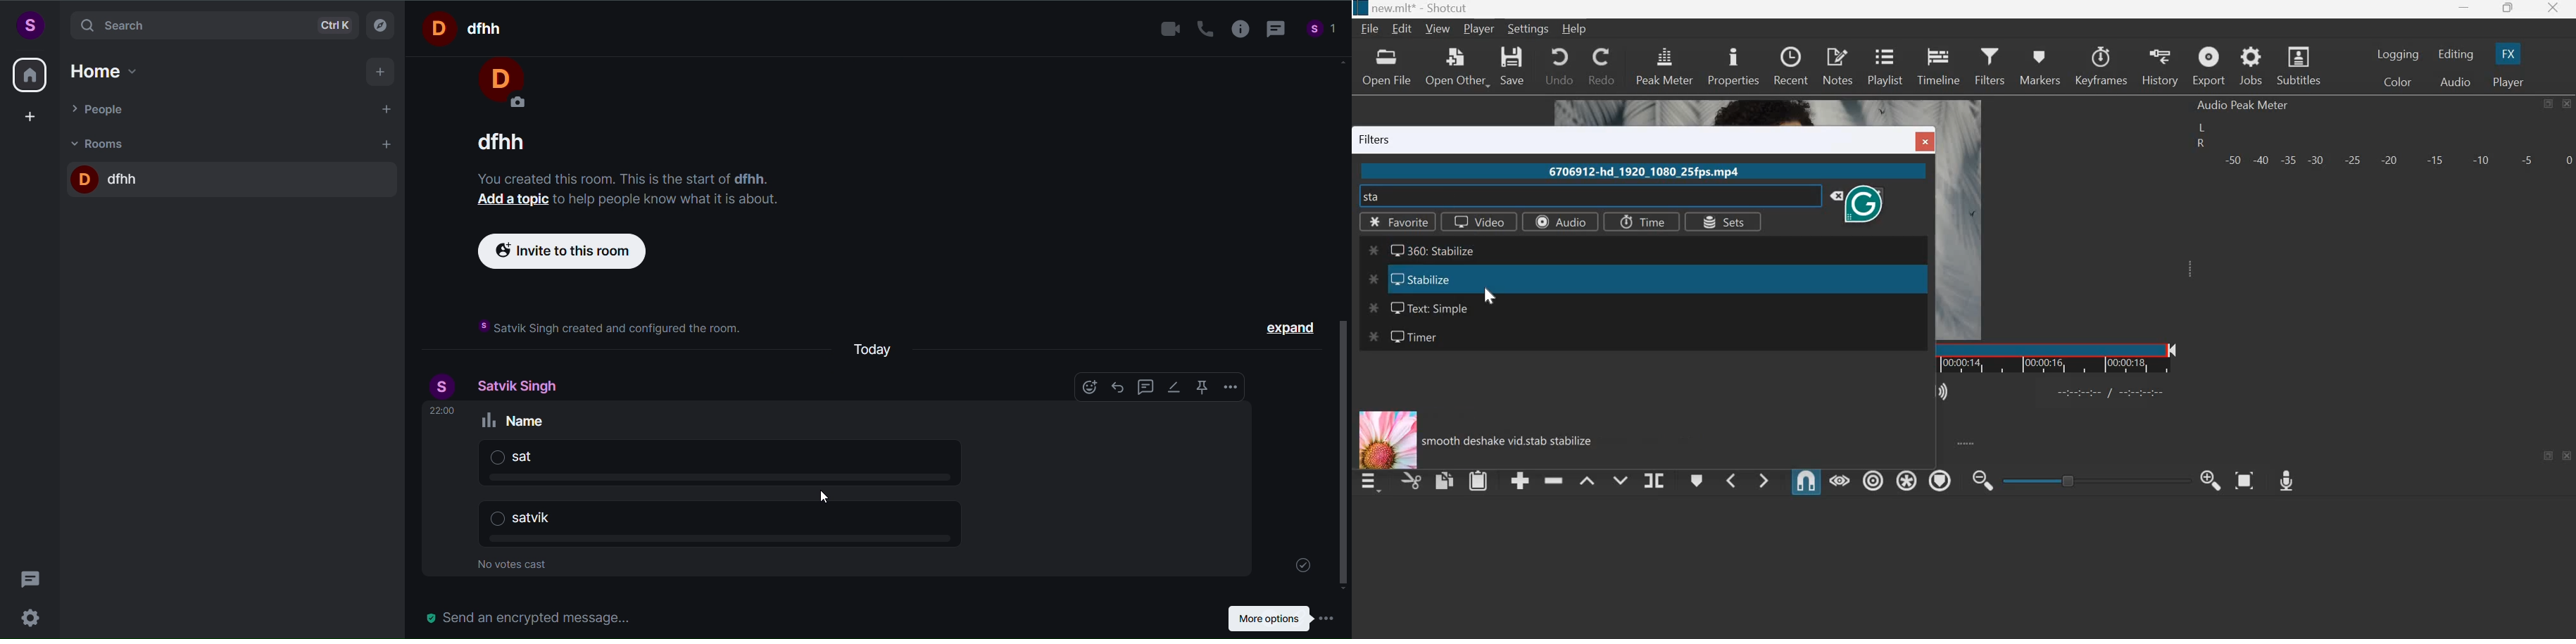  What do you see at coordinates (1419, 9) in the screenshot?
I see `new.mlt* - Shotcut` at bounding box center [1419, 9].